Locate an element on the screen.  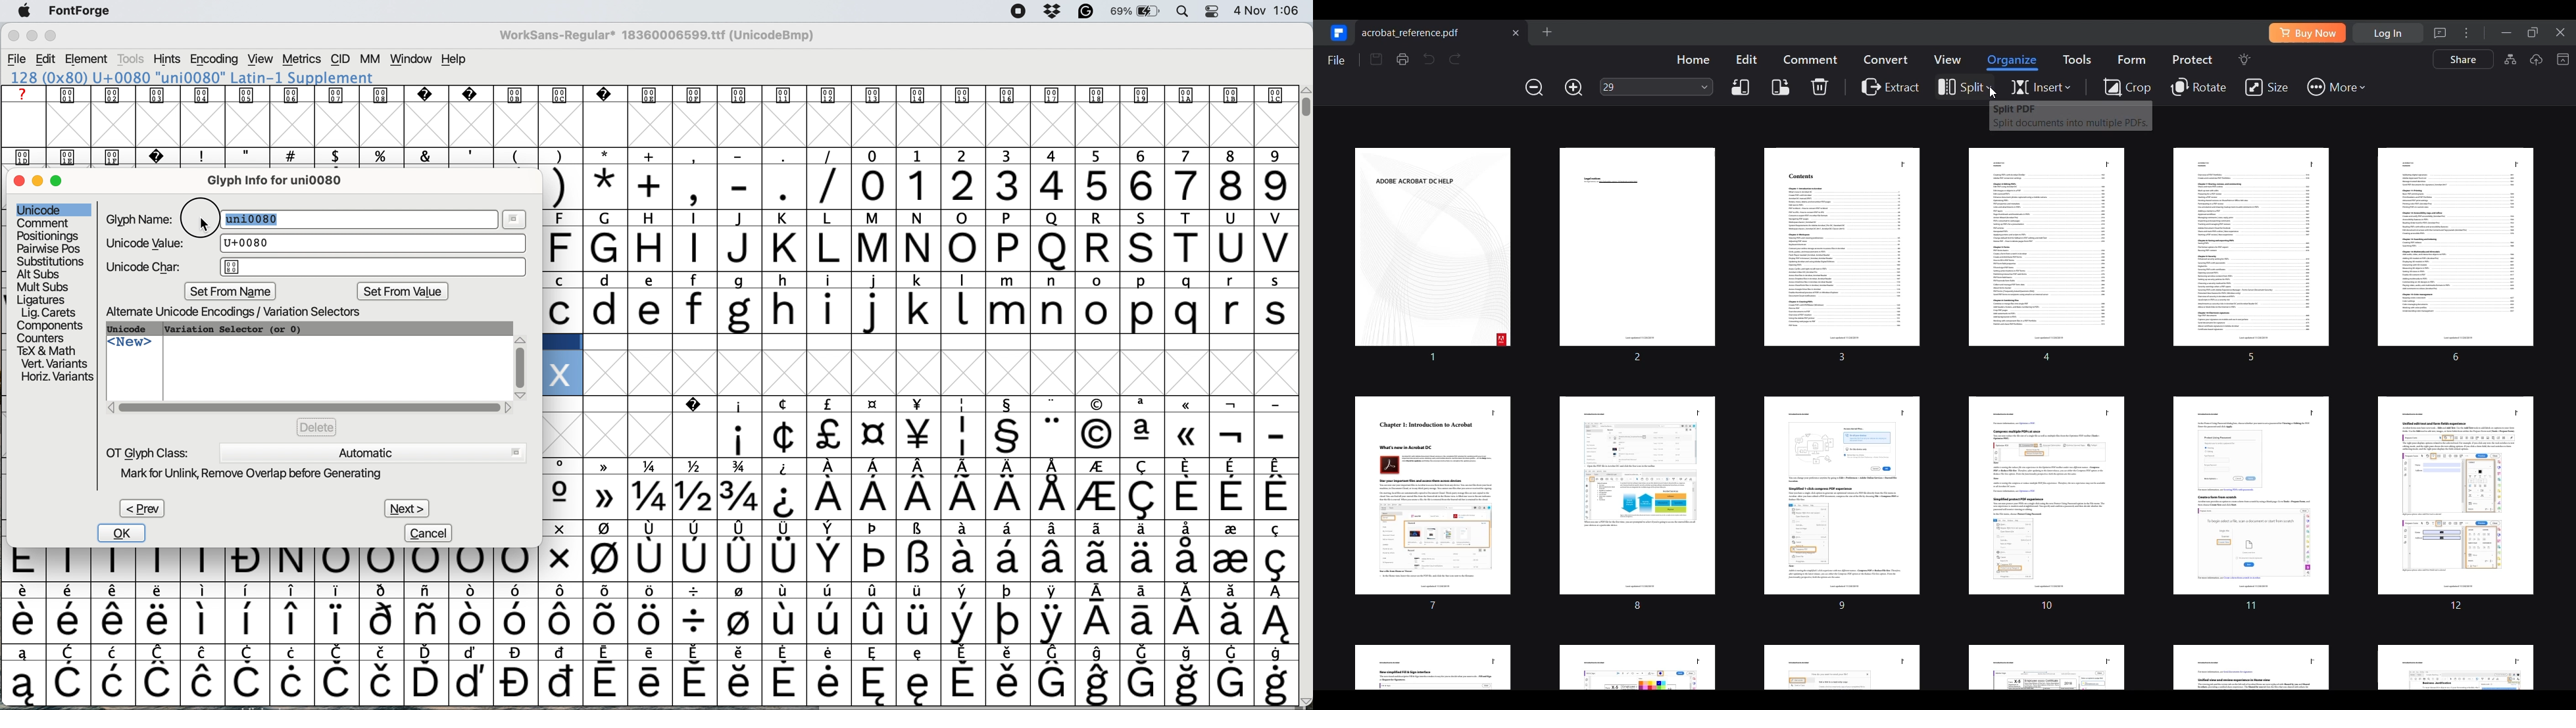
metrics is located at coordinates (303, 59).